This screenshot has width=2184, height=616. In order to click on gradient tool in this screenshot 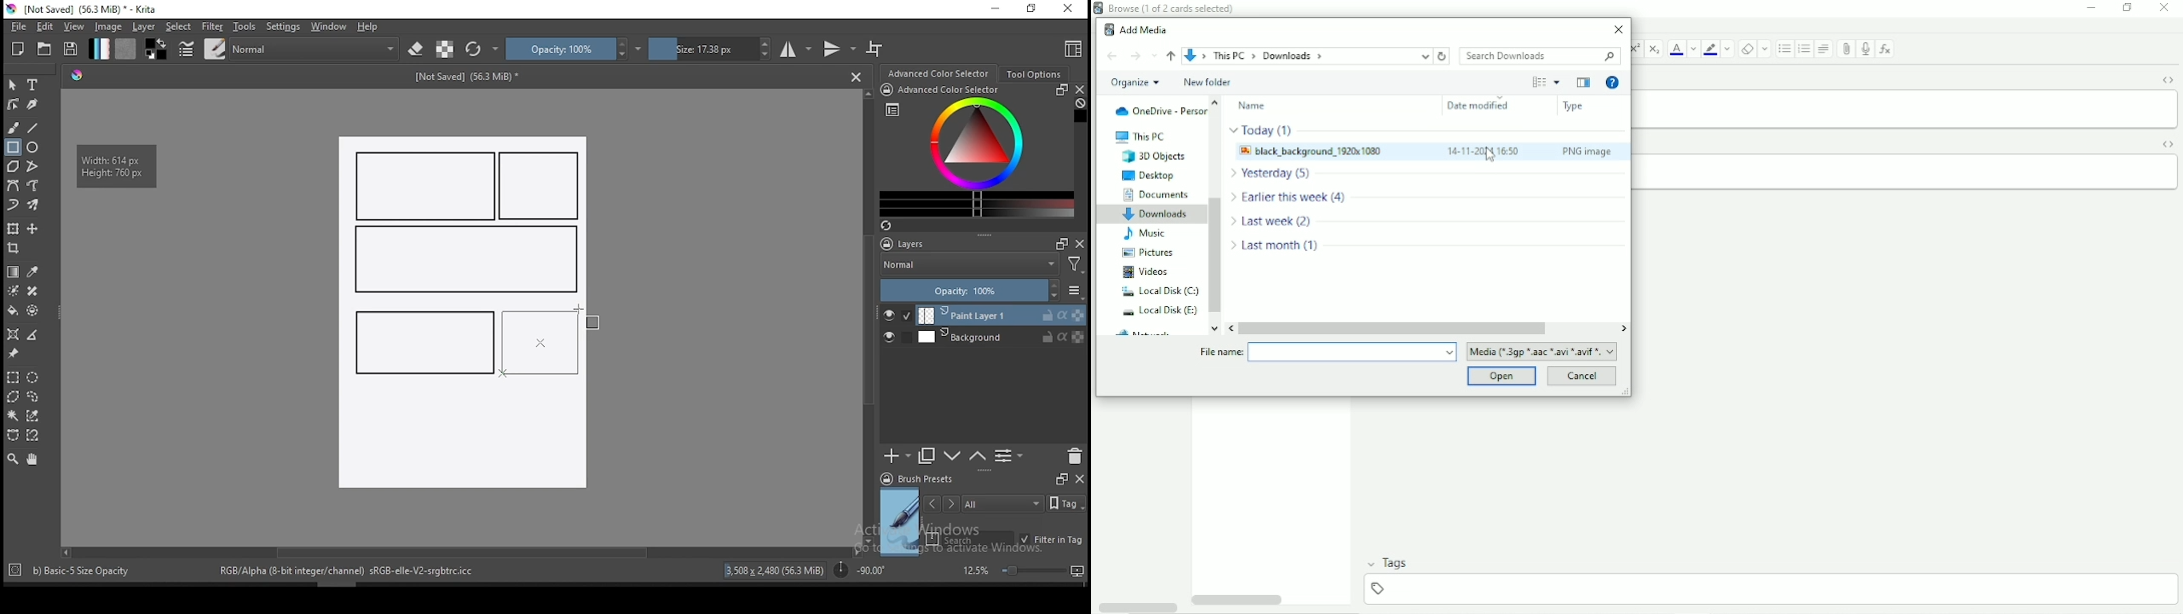, I will do `click(14, 272)`.